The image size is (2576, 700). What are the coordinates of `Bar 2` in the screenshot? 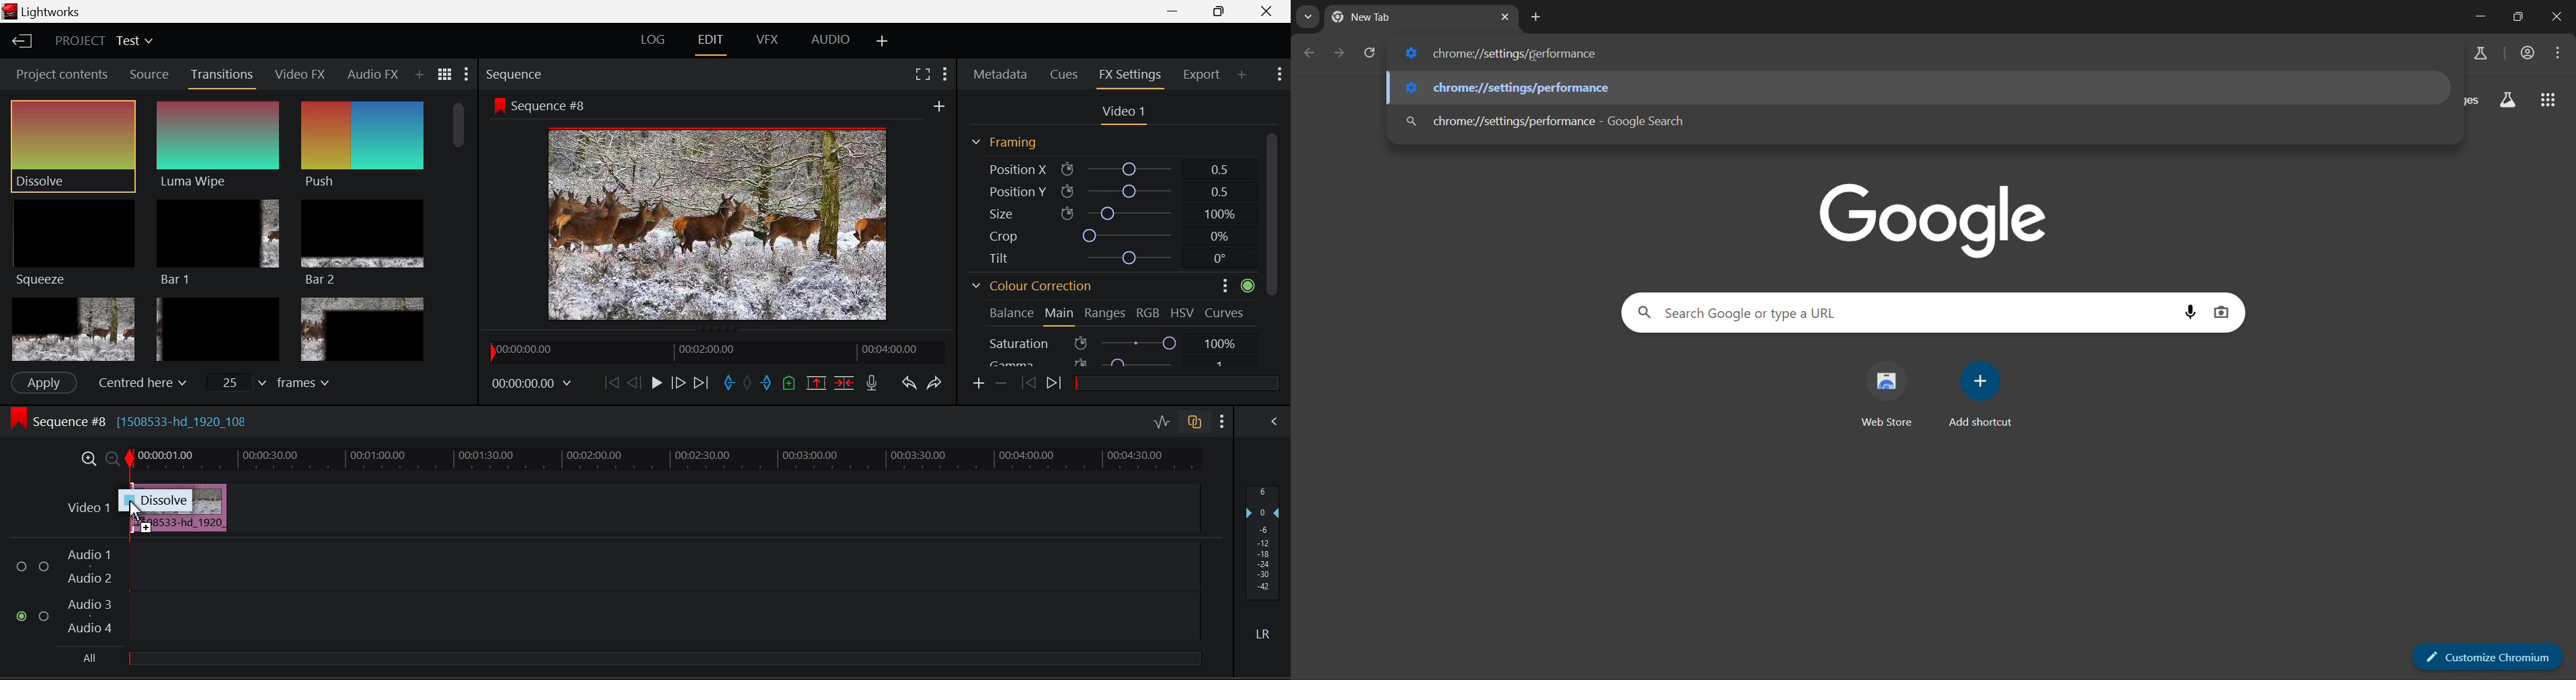 It's located at (363, 244).